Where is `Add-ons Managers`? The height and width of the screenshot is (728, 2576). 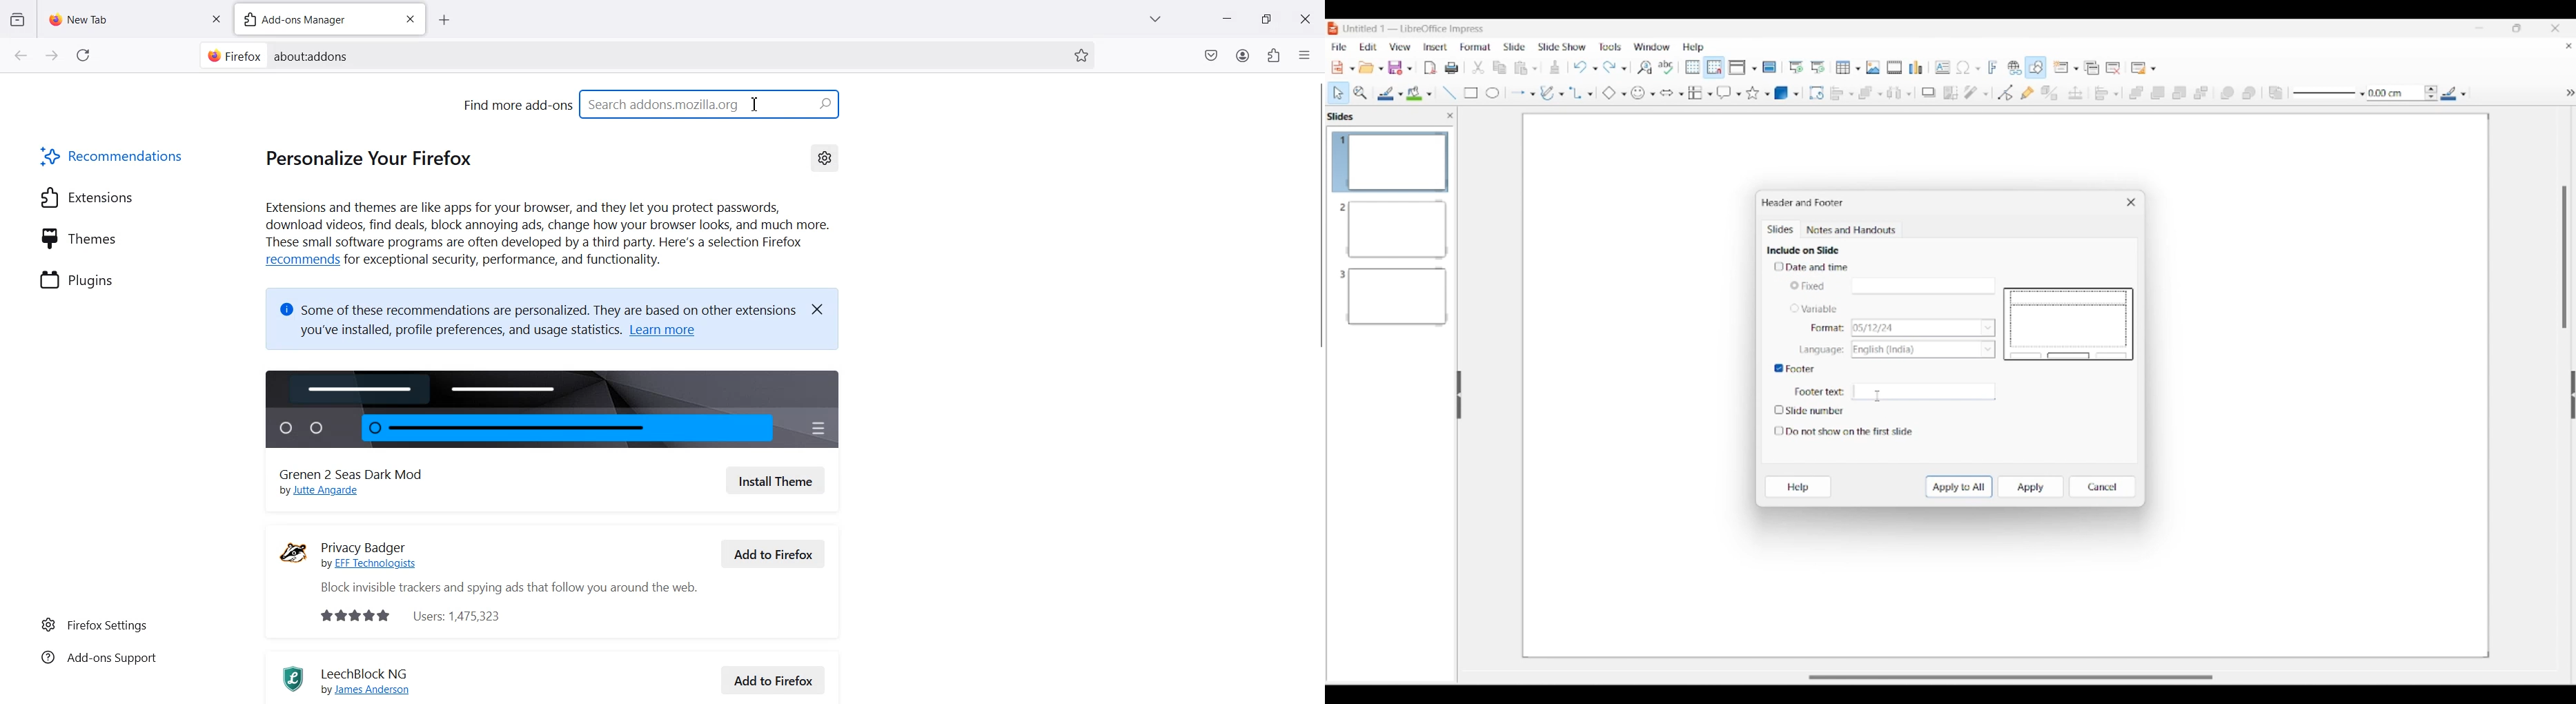 Add-ons Managers is located at coordinates (311, 19).